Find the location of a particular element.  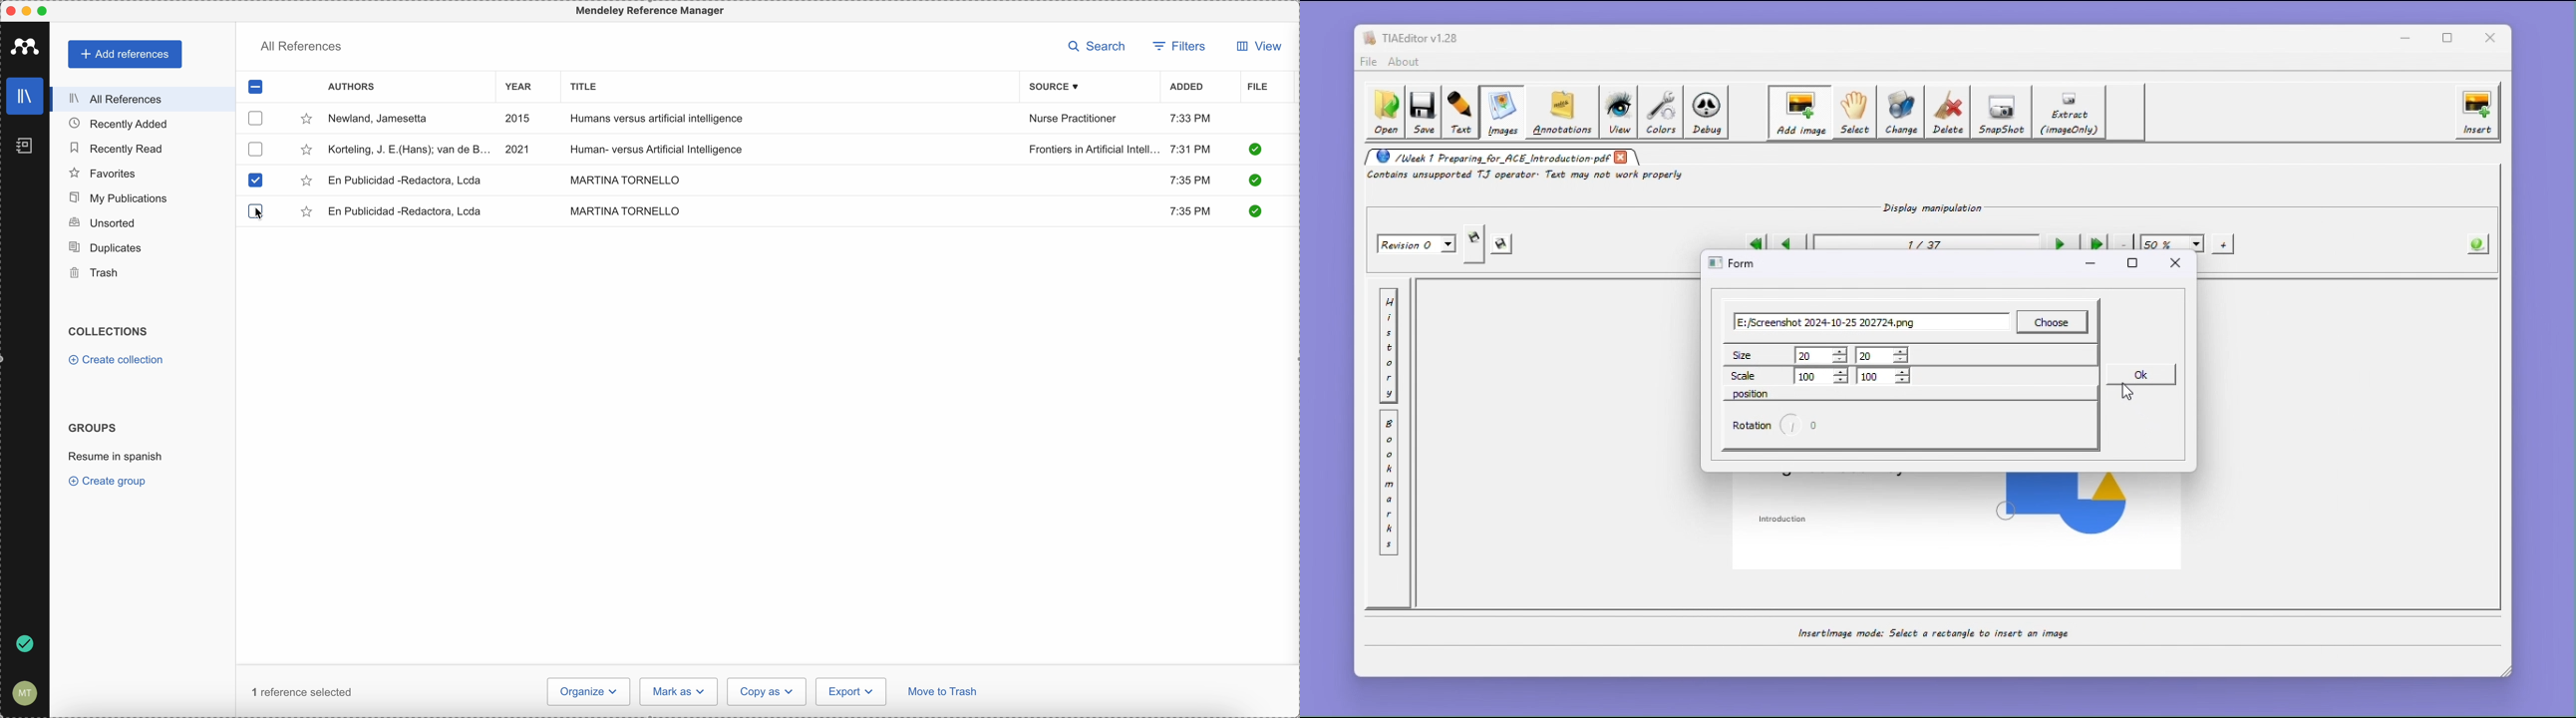

last sync is located at coordinates (23, 645).